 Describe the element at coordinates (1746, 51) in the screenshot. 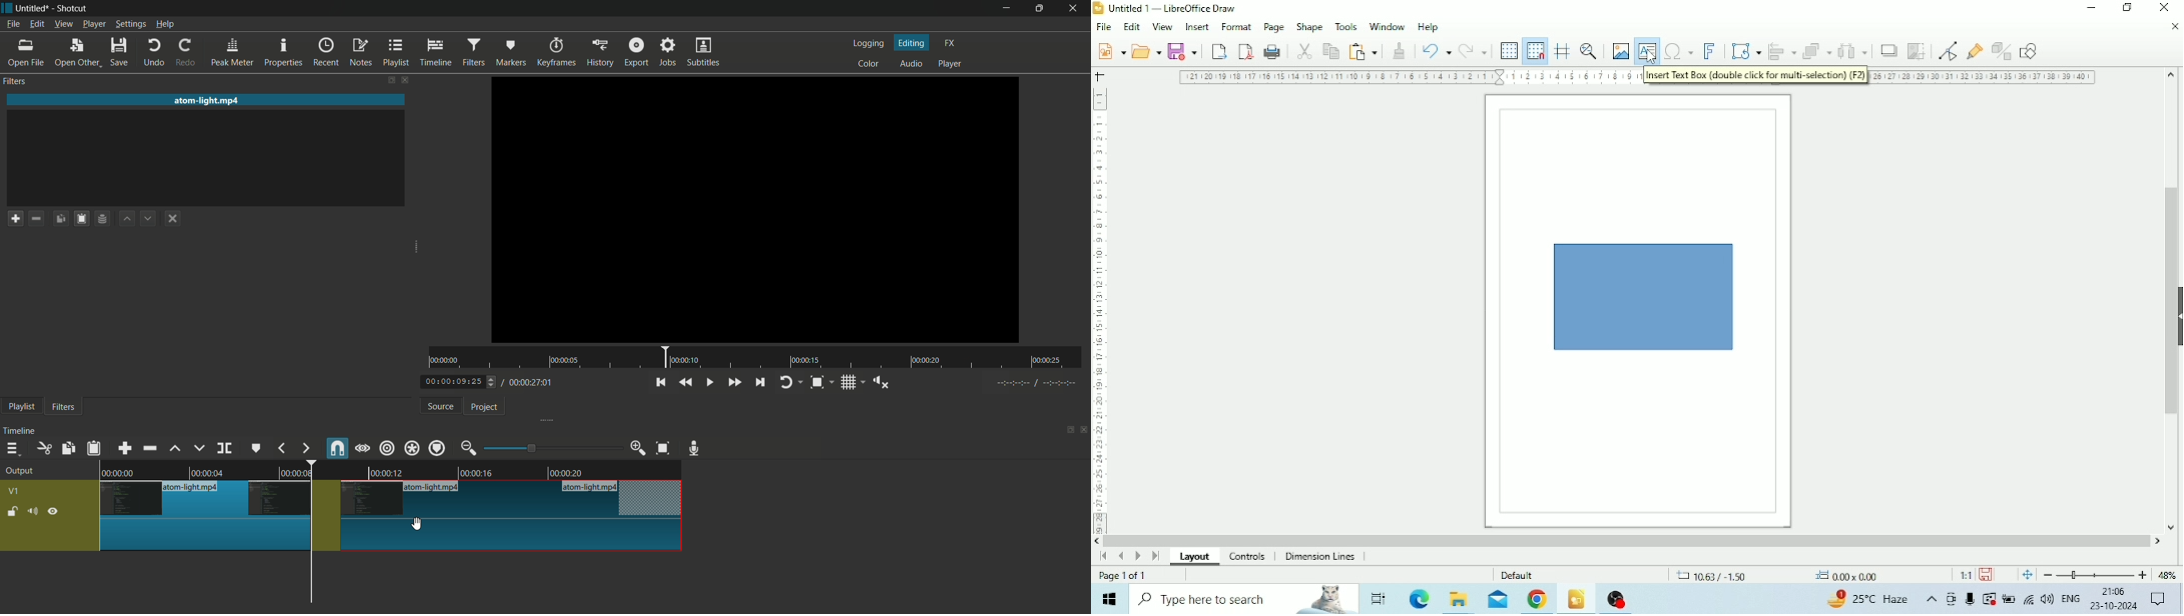

I see `Transformations` at that location.